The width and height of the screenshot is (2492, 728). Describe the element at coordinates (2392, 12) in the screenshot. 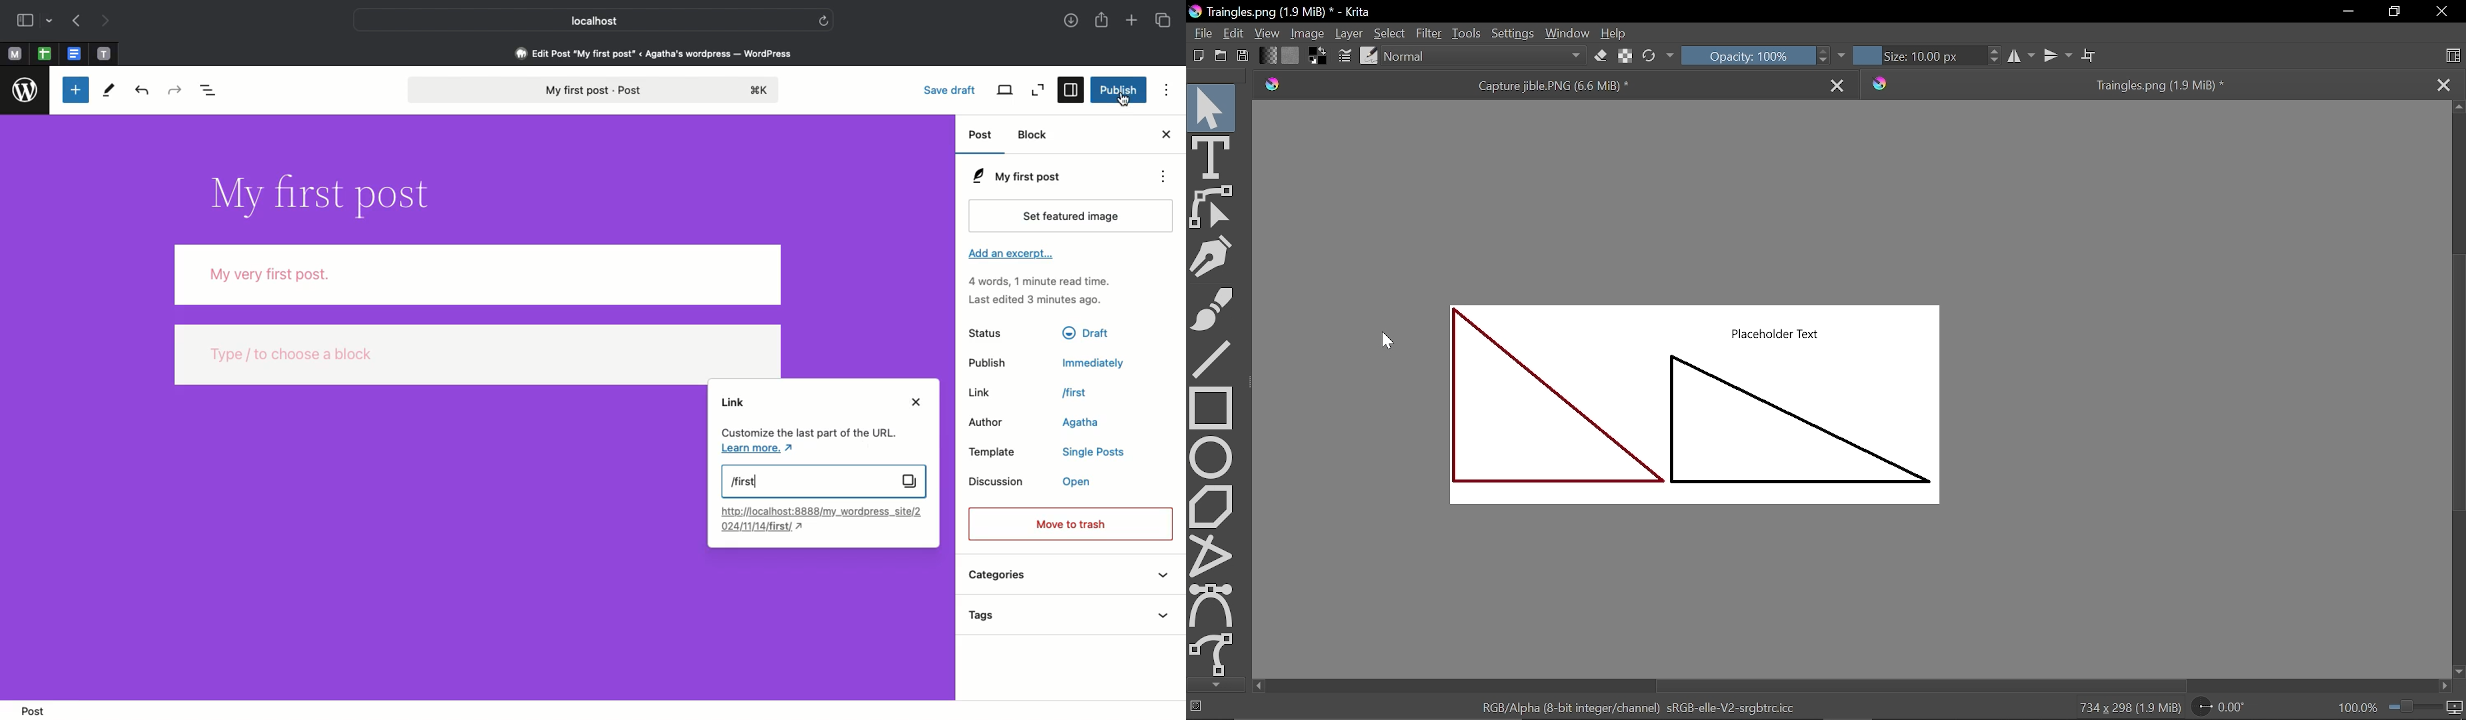

I see `Restore down` at that location.